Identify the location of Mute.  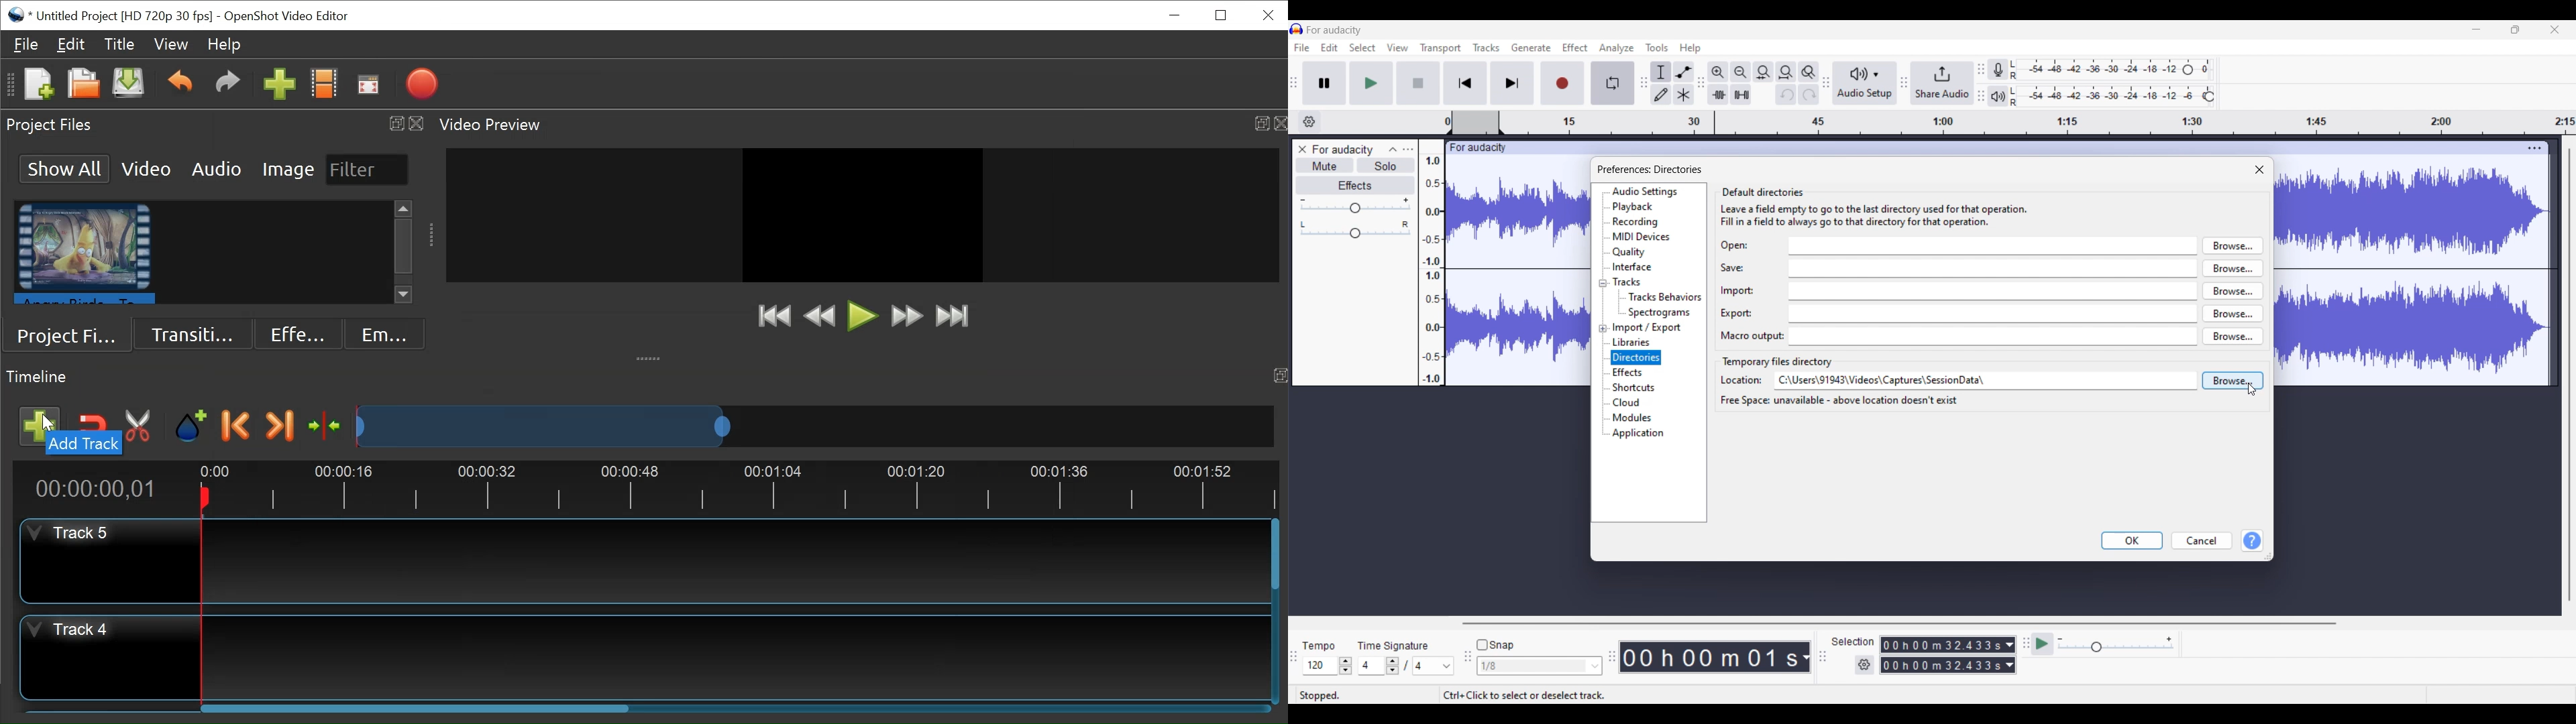
(1325, 165).